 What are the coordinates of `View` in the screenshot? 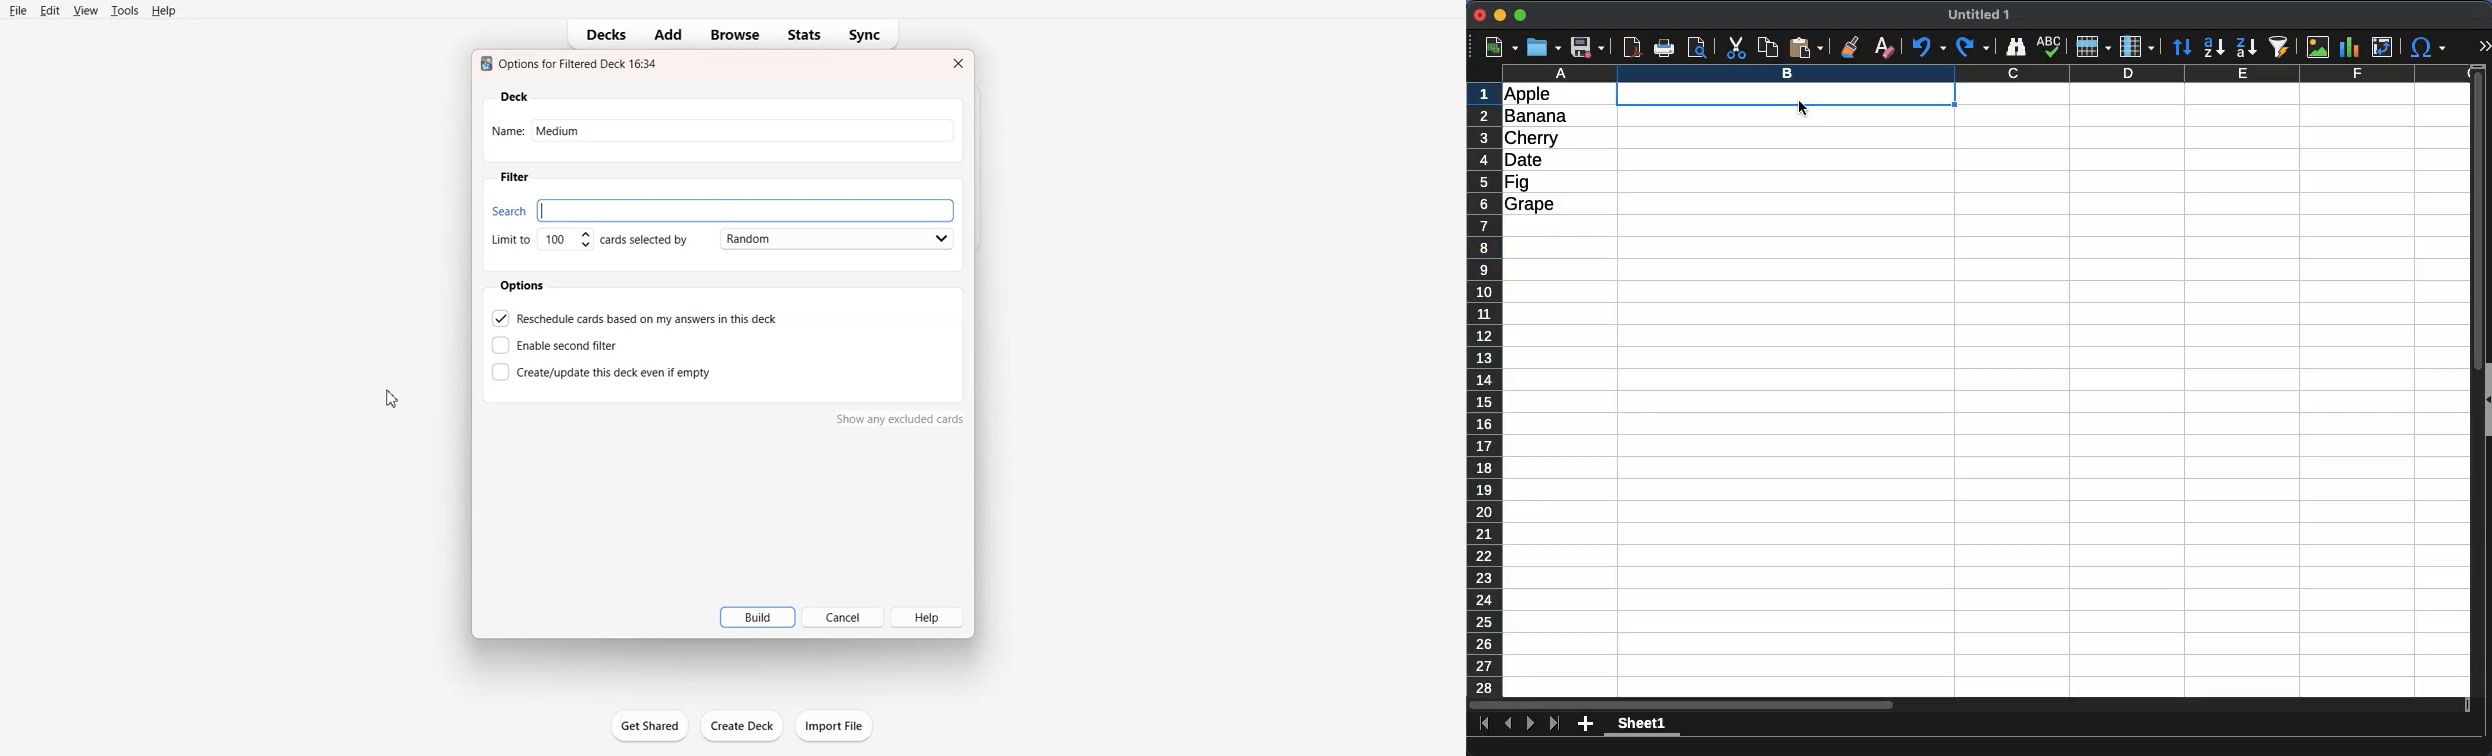 It's located at (86, 10).